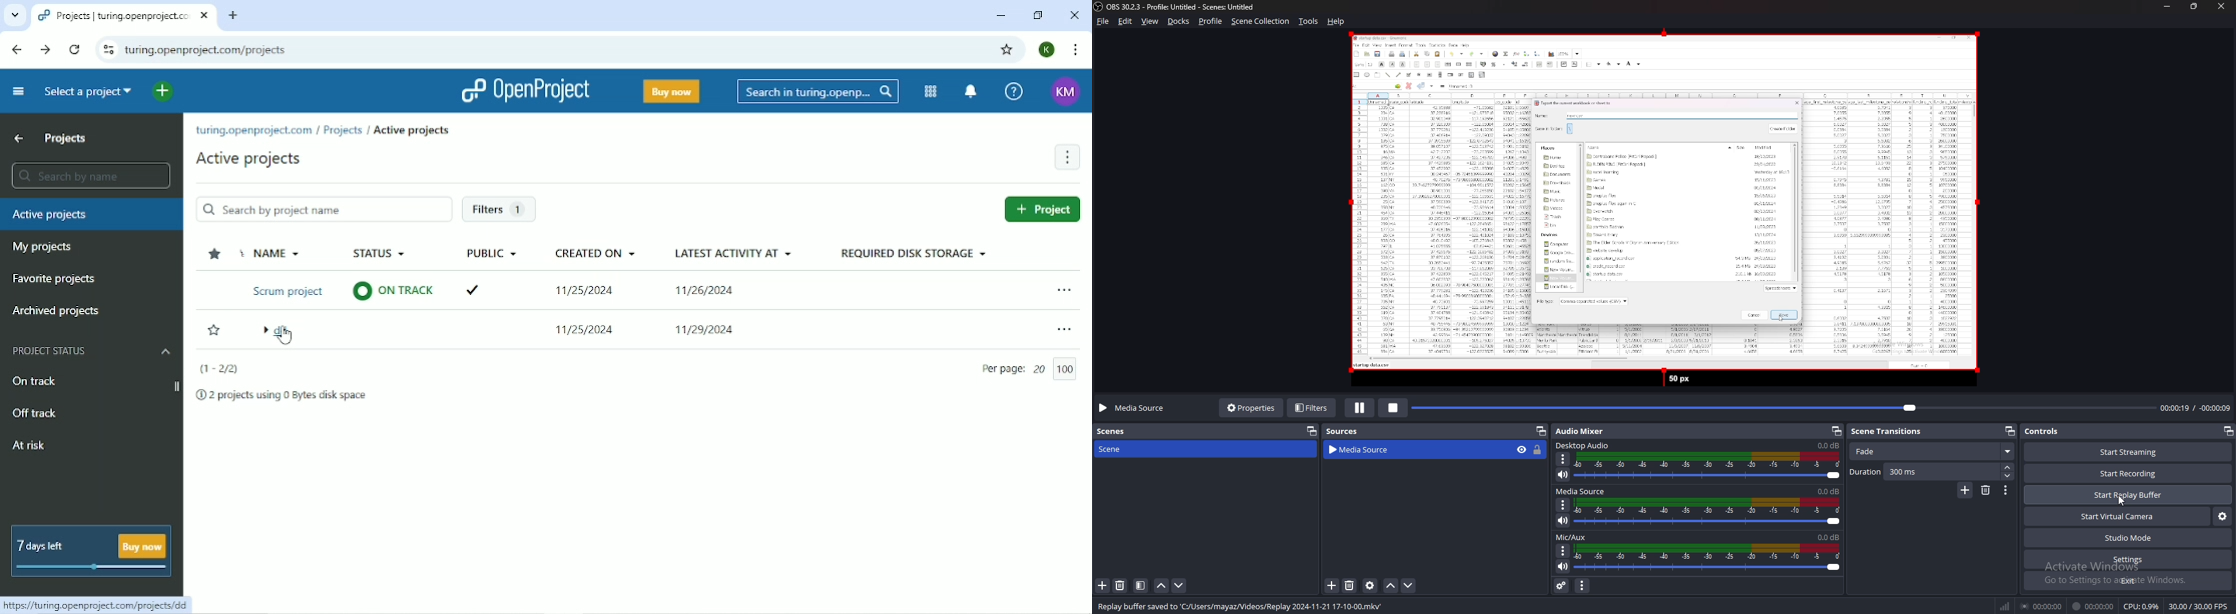 The height and width of the screenshot is (616, 2240). I want to click on mute, so click(1564, 566).